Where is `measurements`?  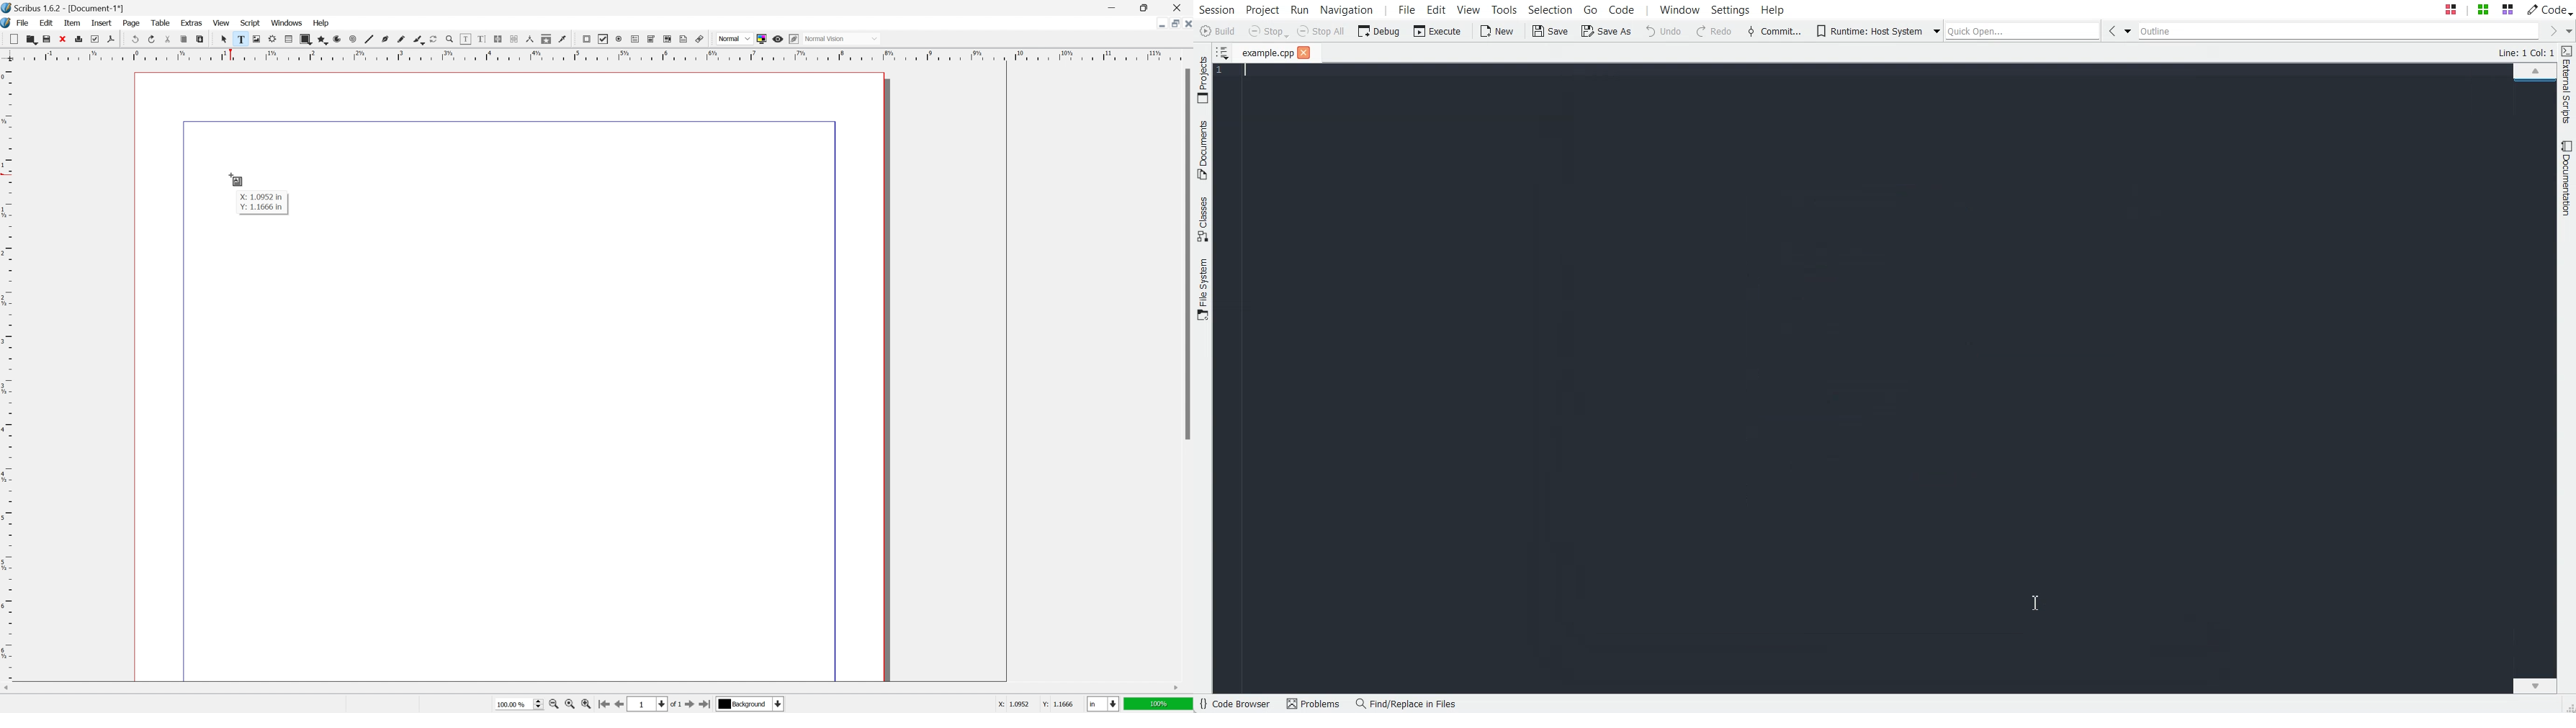
measurements is located at coordinates (530, 39).